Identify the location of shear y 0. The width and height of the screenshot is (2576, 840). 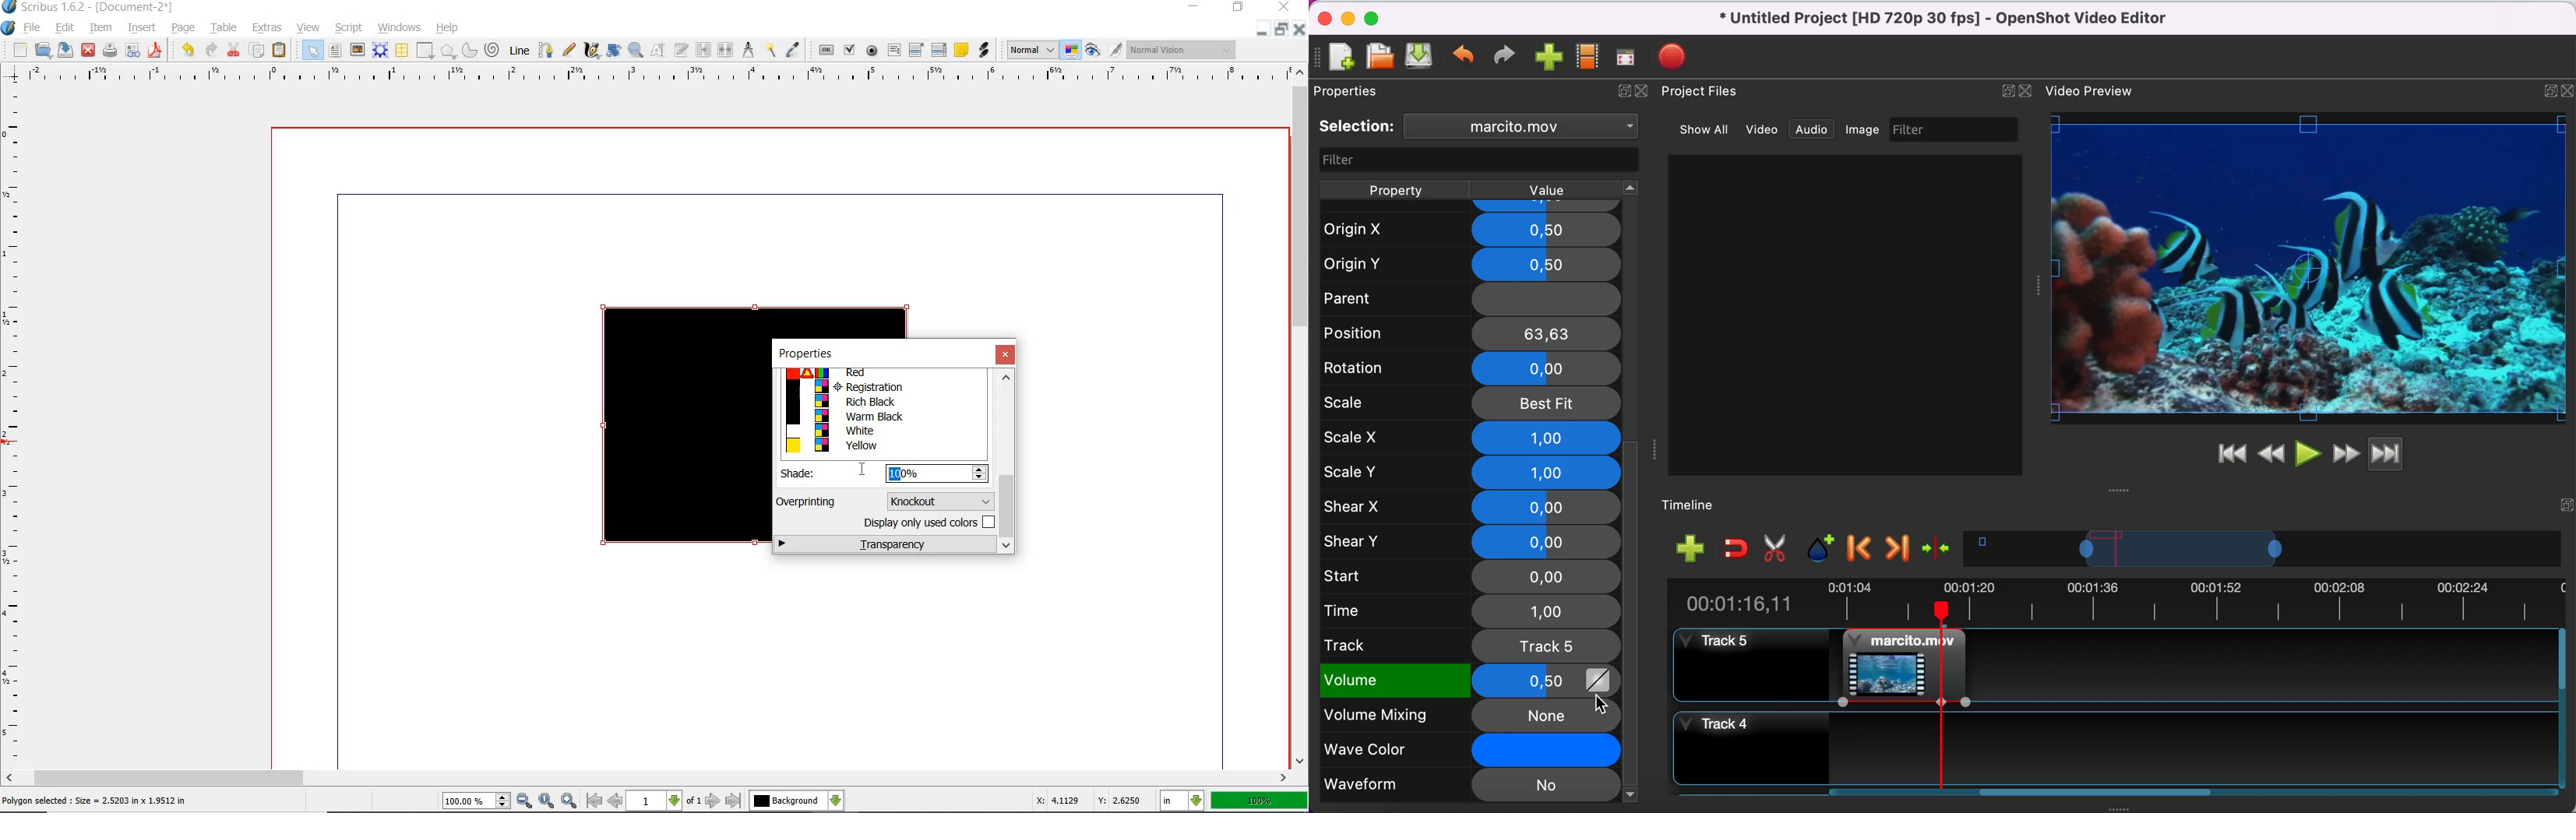
(1471, 541).